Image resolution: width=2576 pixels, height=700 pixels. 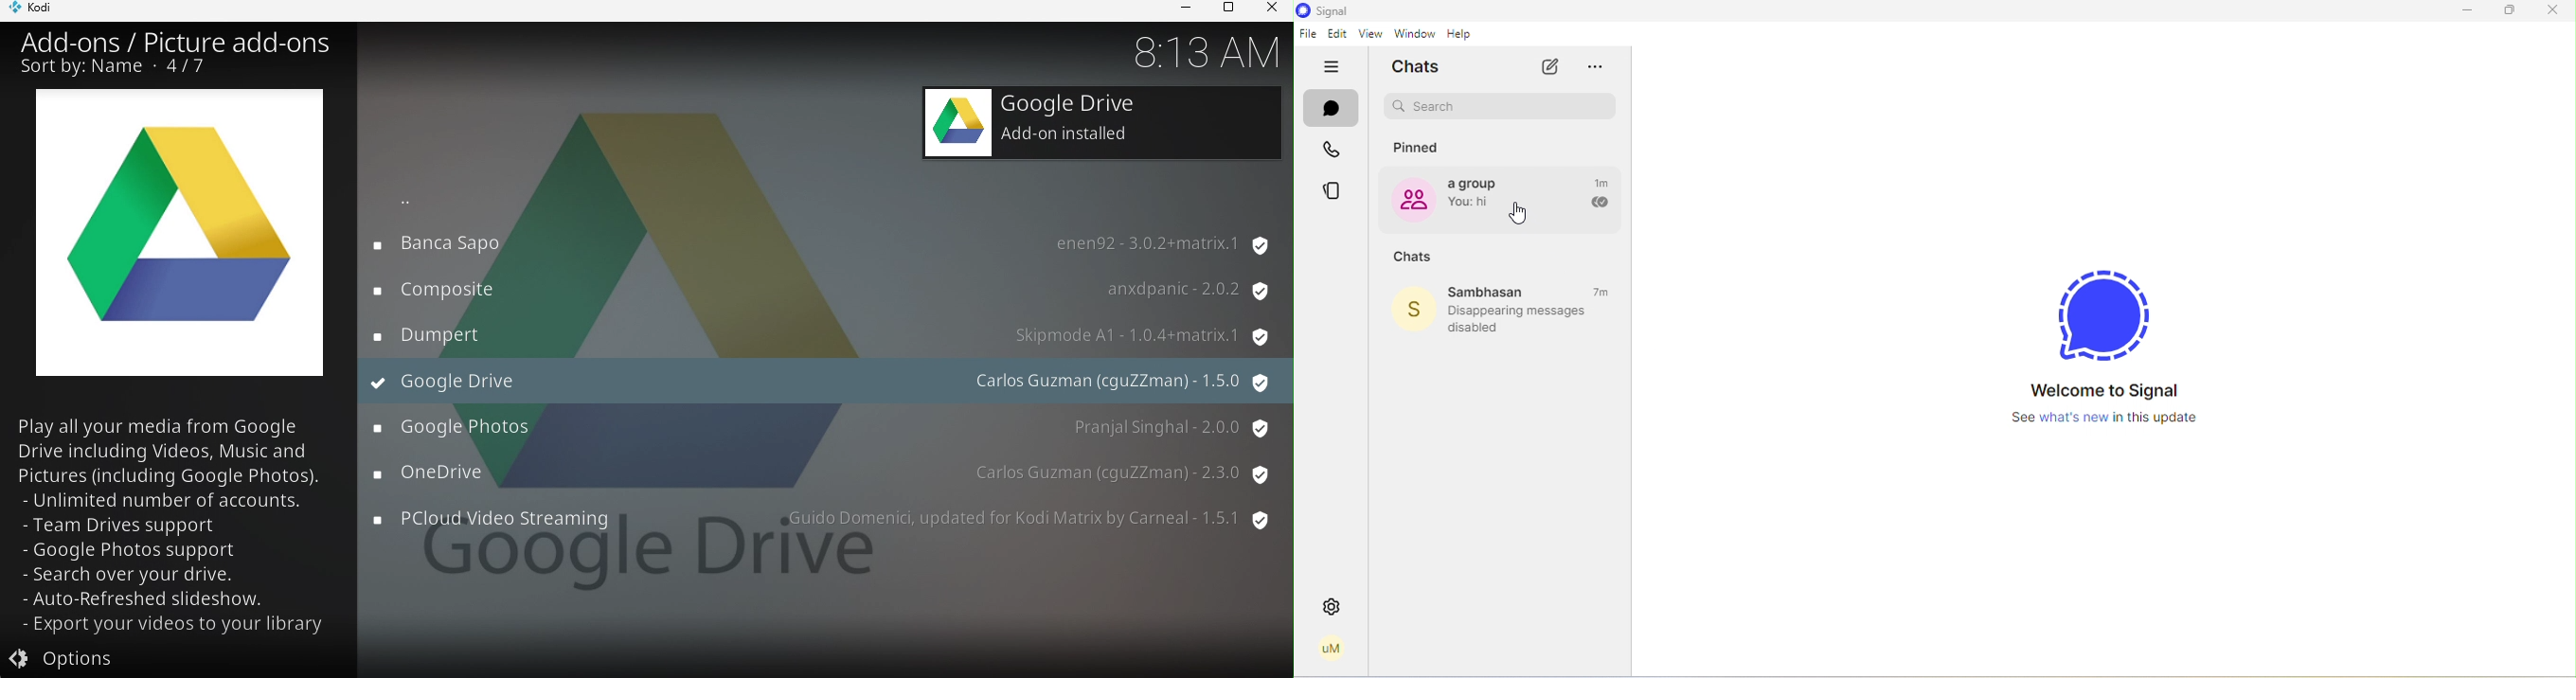 I want to click on signal, so click(x=1325, y=11).